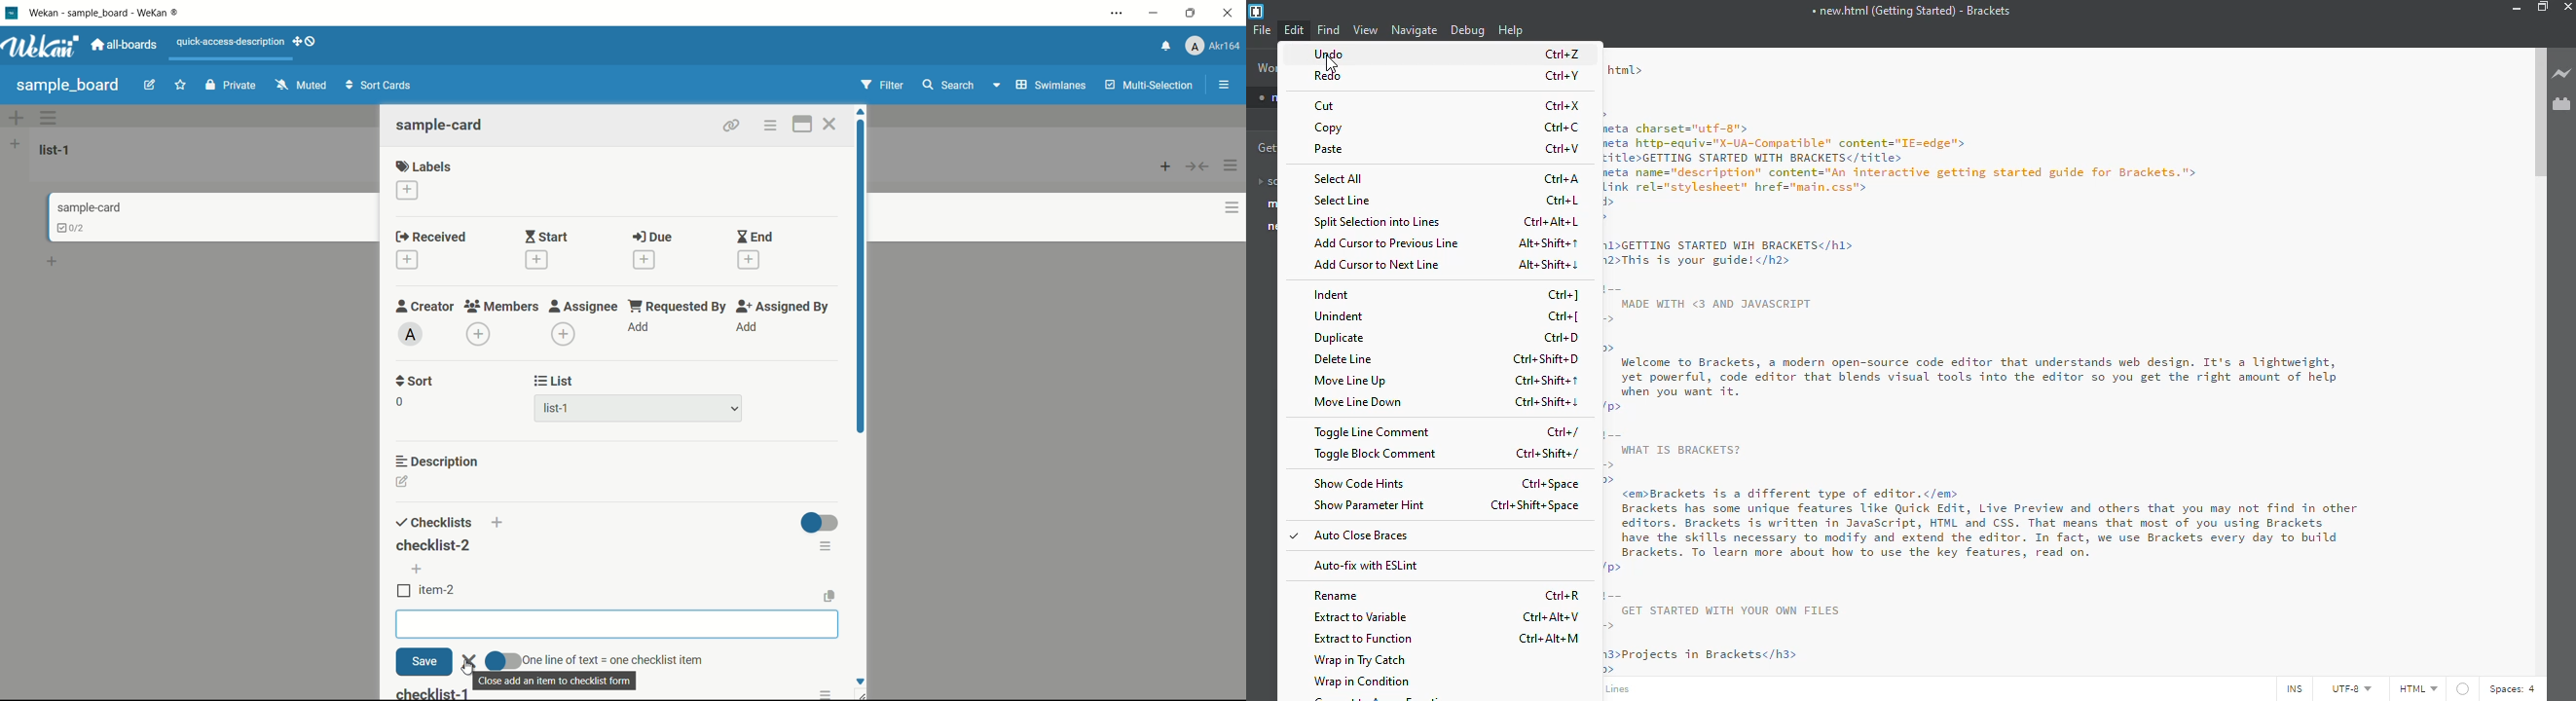 The image size is (2576, 728). Describe the element at coordinates (380, 86) in the screenshot. I see `sort cards` at that location.